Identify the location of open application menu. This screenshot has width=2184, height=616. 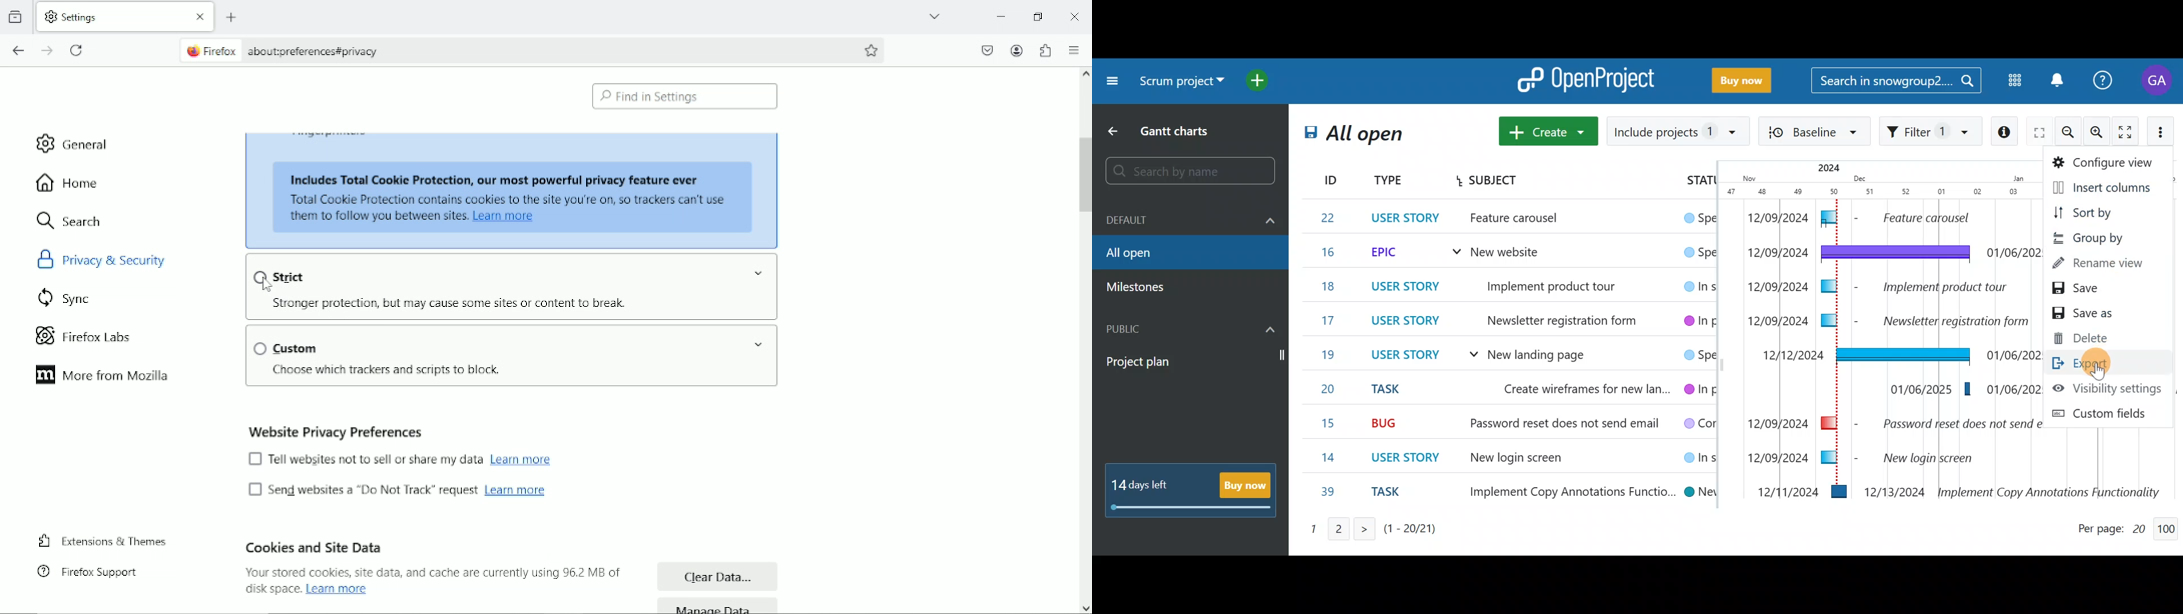
(1077, 51).